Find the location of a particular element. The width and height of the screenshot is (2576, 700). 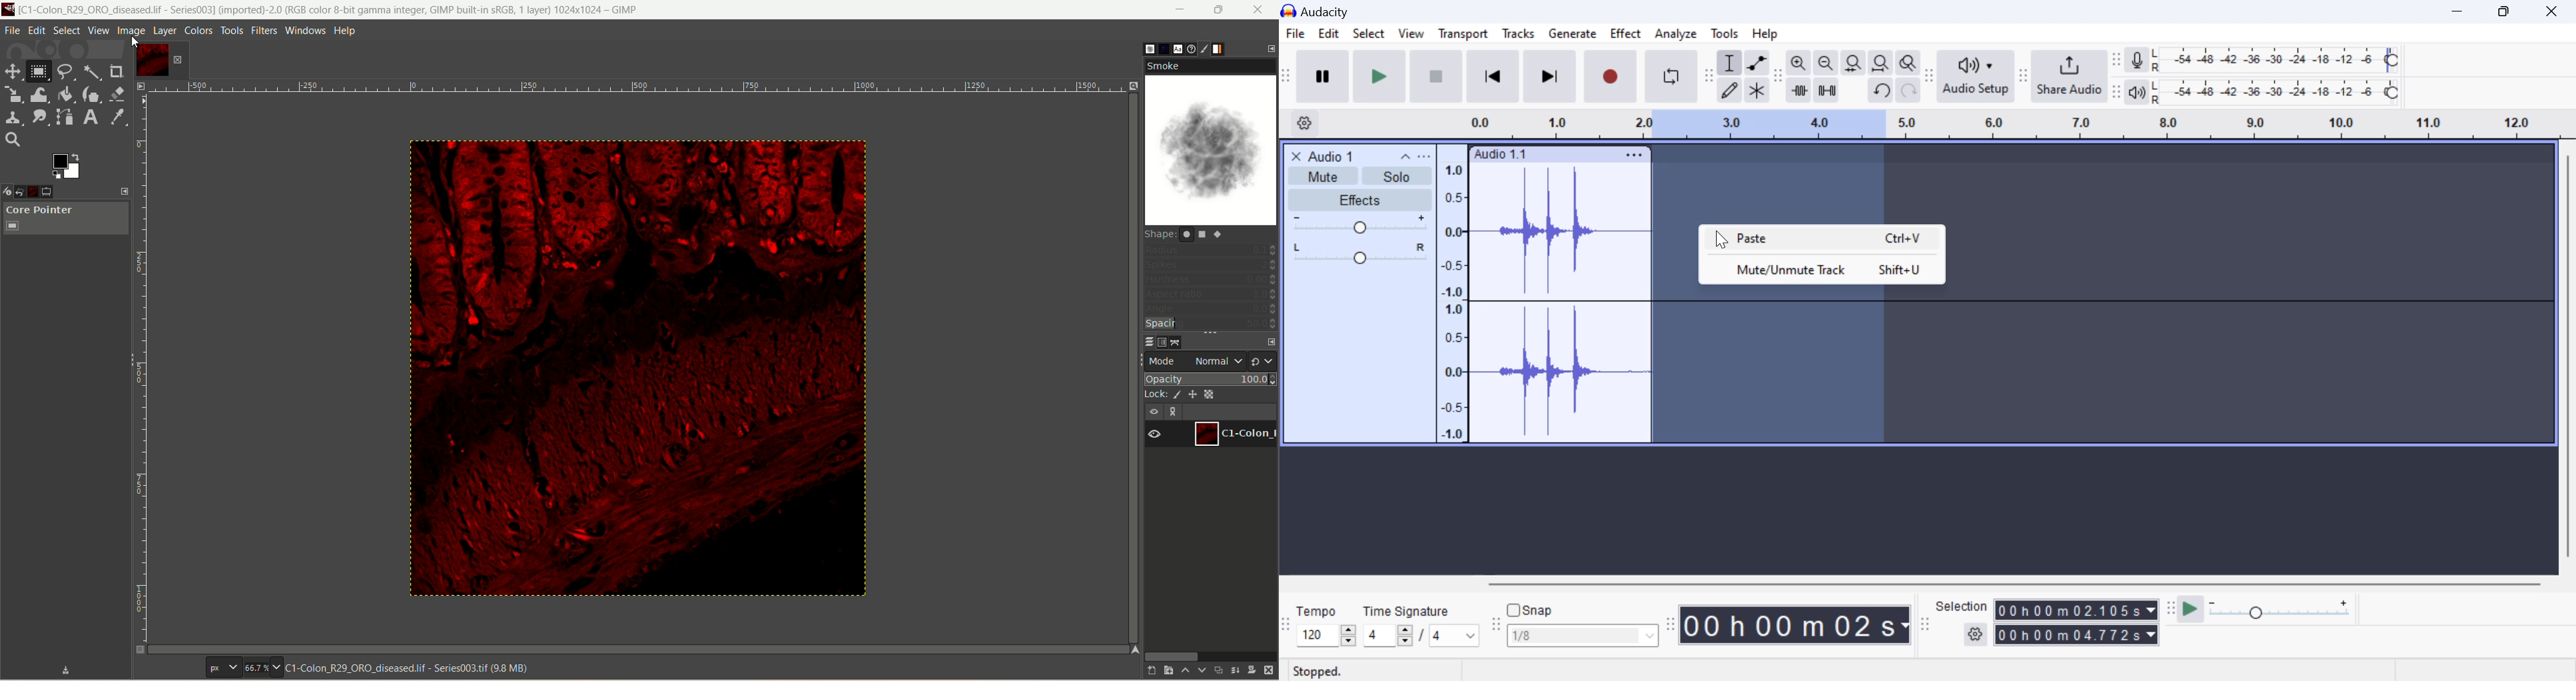

trim audio outside select is located at coordinates (1800, 90).